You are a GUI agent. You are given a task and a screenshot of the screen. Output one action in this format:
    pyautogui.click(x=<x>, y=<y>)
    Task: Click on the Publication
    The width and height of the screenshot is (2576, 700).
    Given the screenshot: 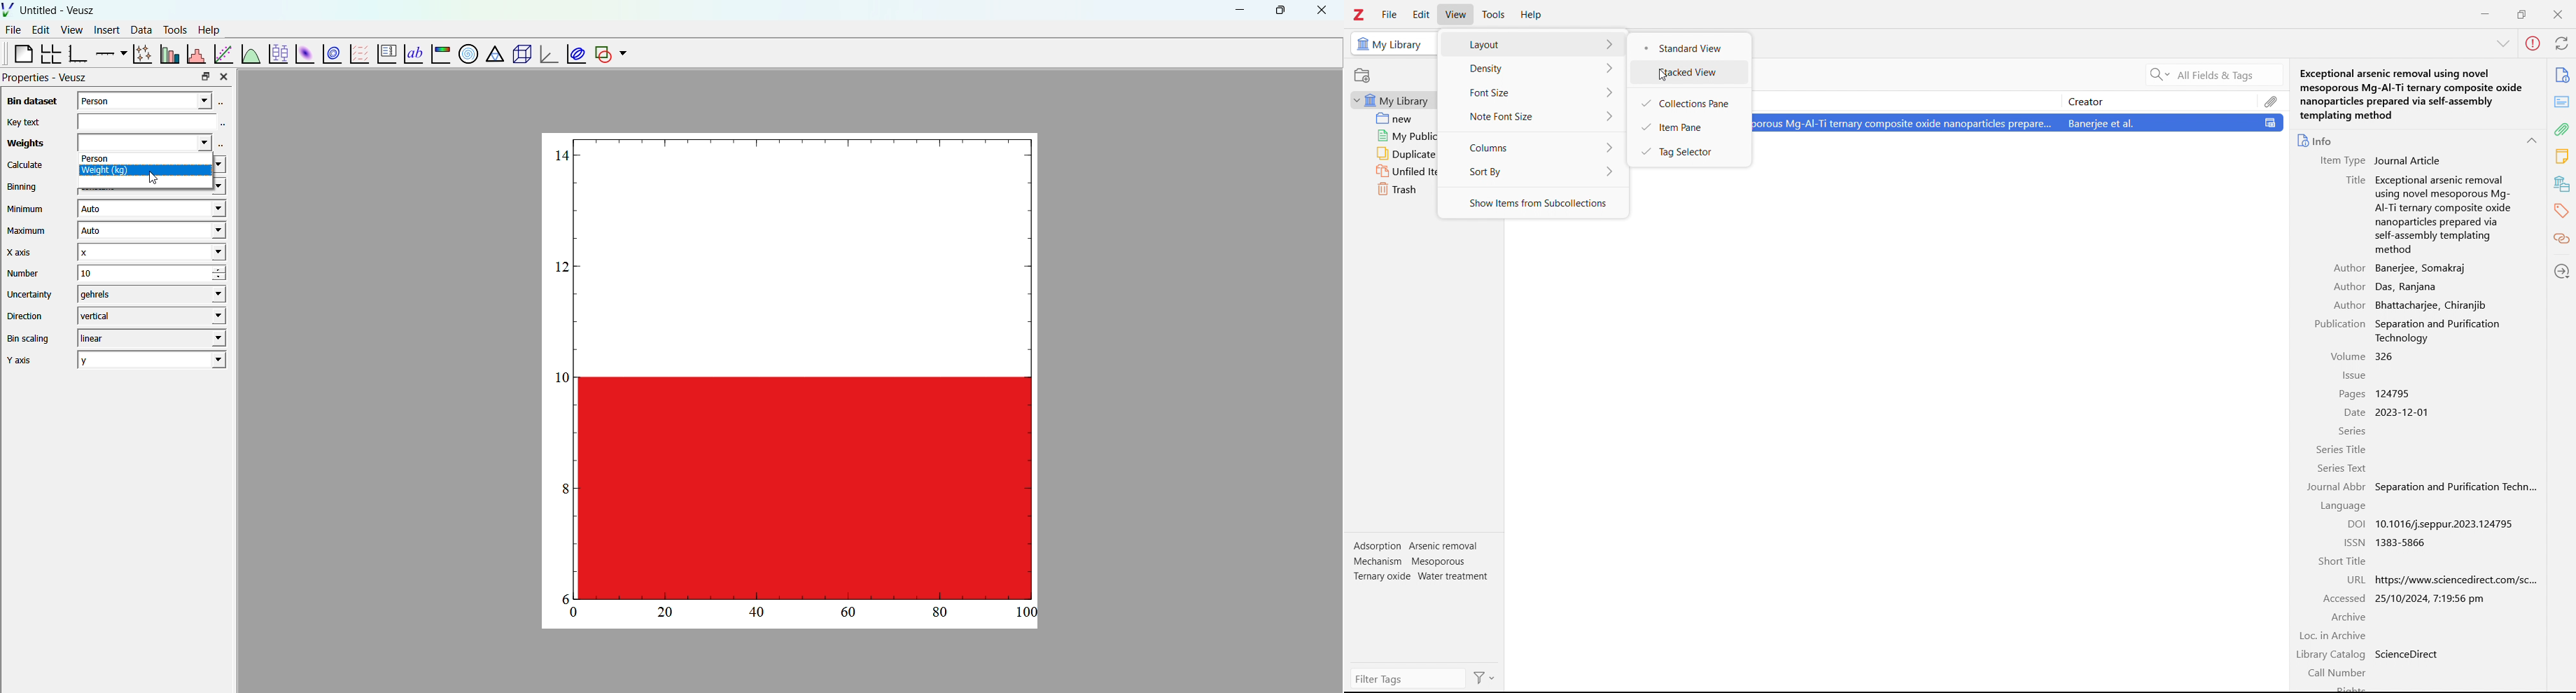 What is the action you would take?
    pyautogui.click(x=2339, y=324)
    